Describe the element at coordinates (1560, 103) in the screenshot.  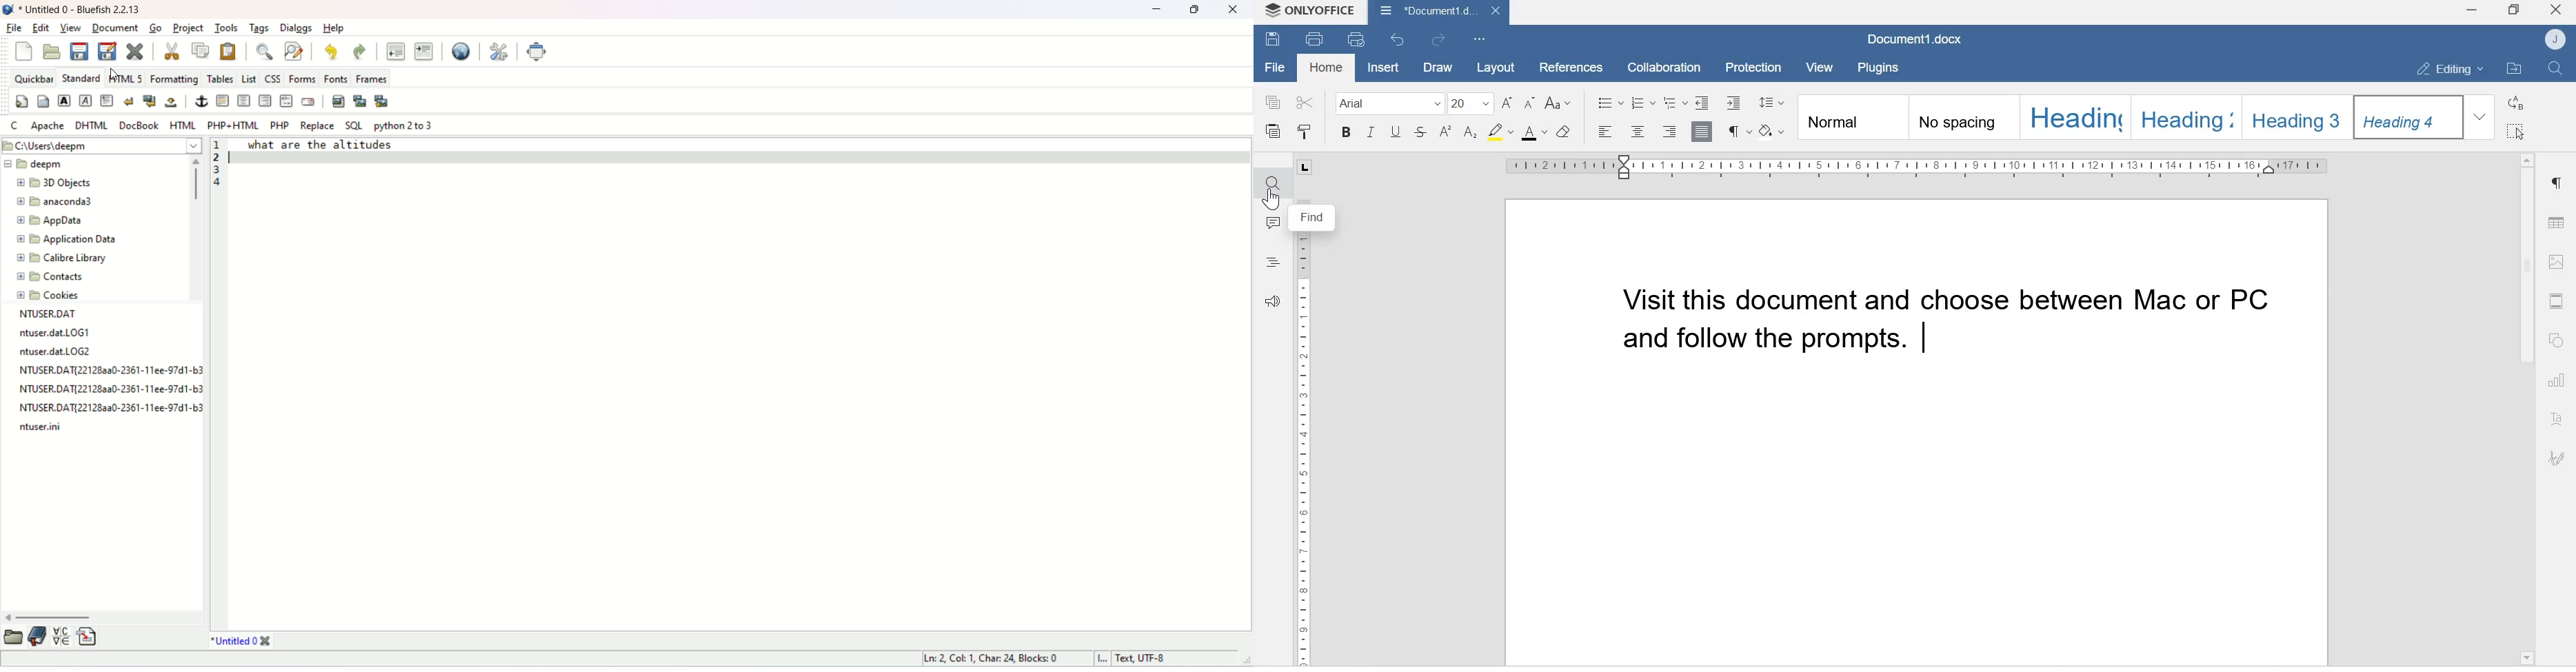
I see `Change case` at that location.